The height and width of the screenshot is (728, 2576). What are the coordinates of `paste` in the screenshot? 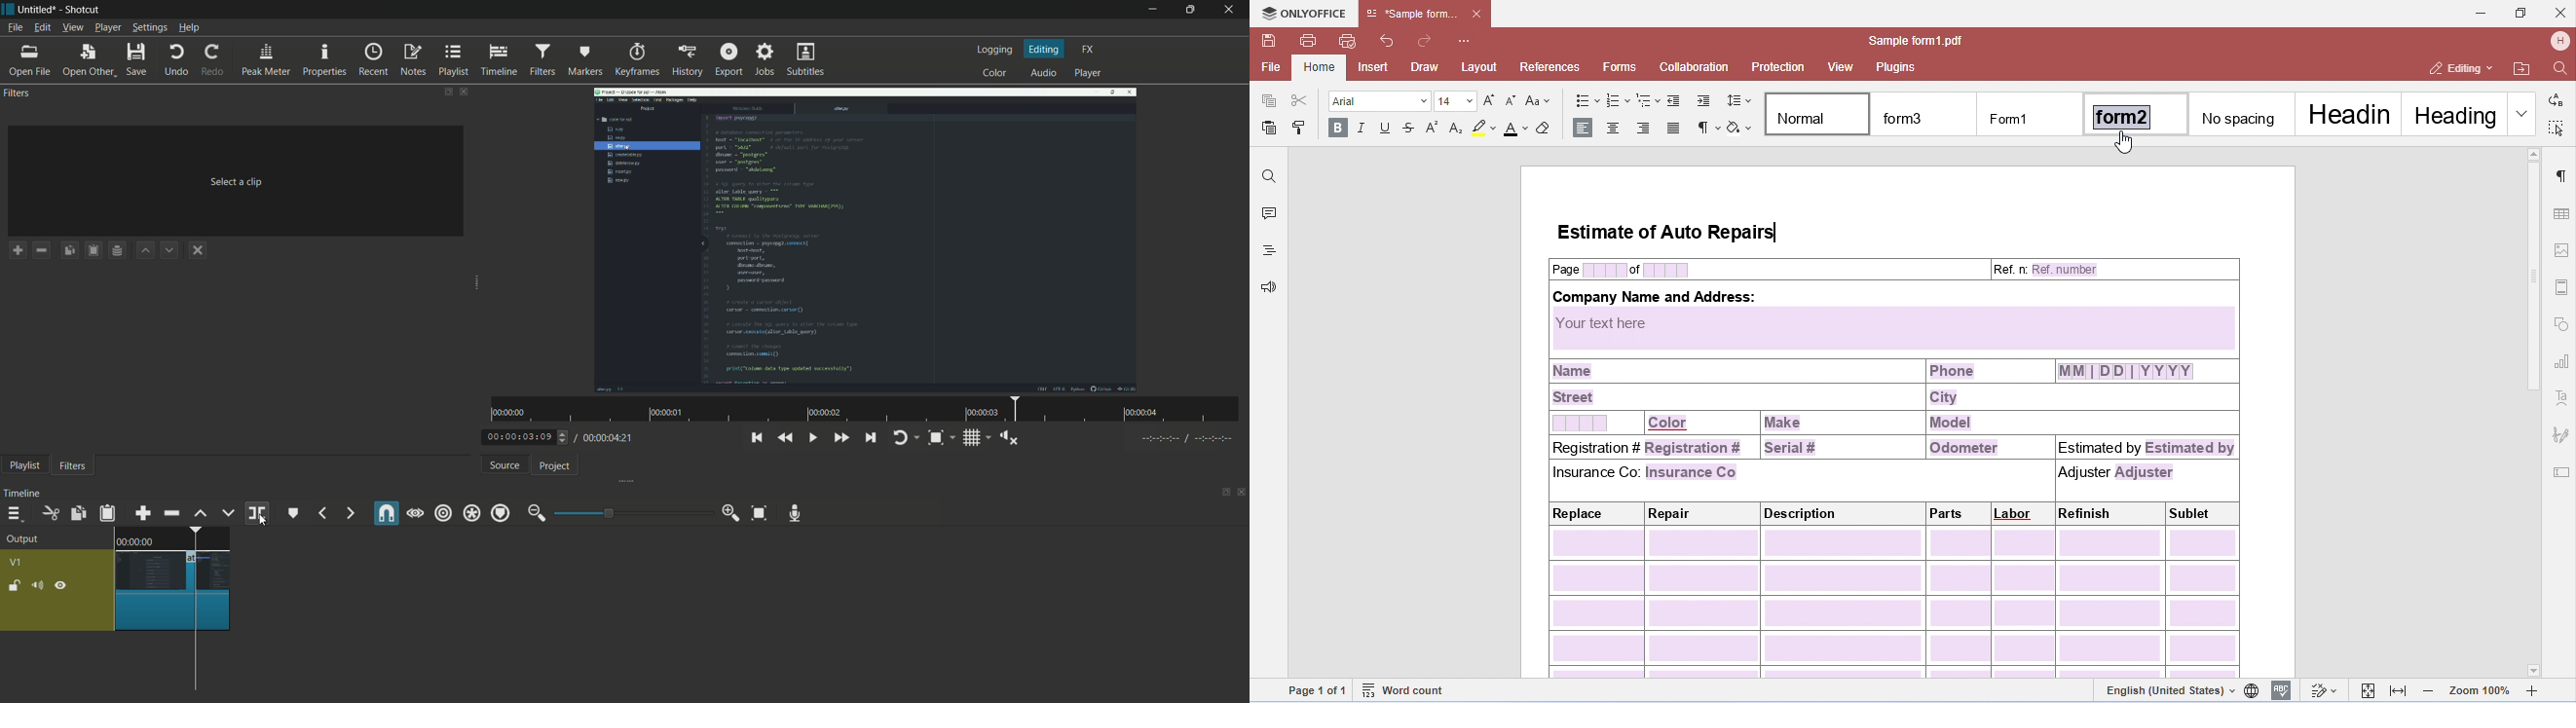 It's located at (108, 513).